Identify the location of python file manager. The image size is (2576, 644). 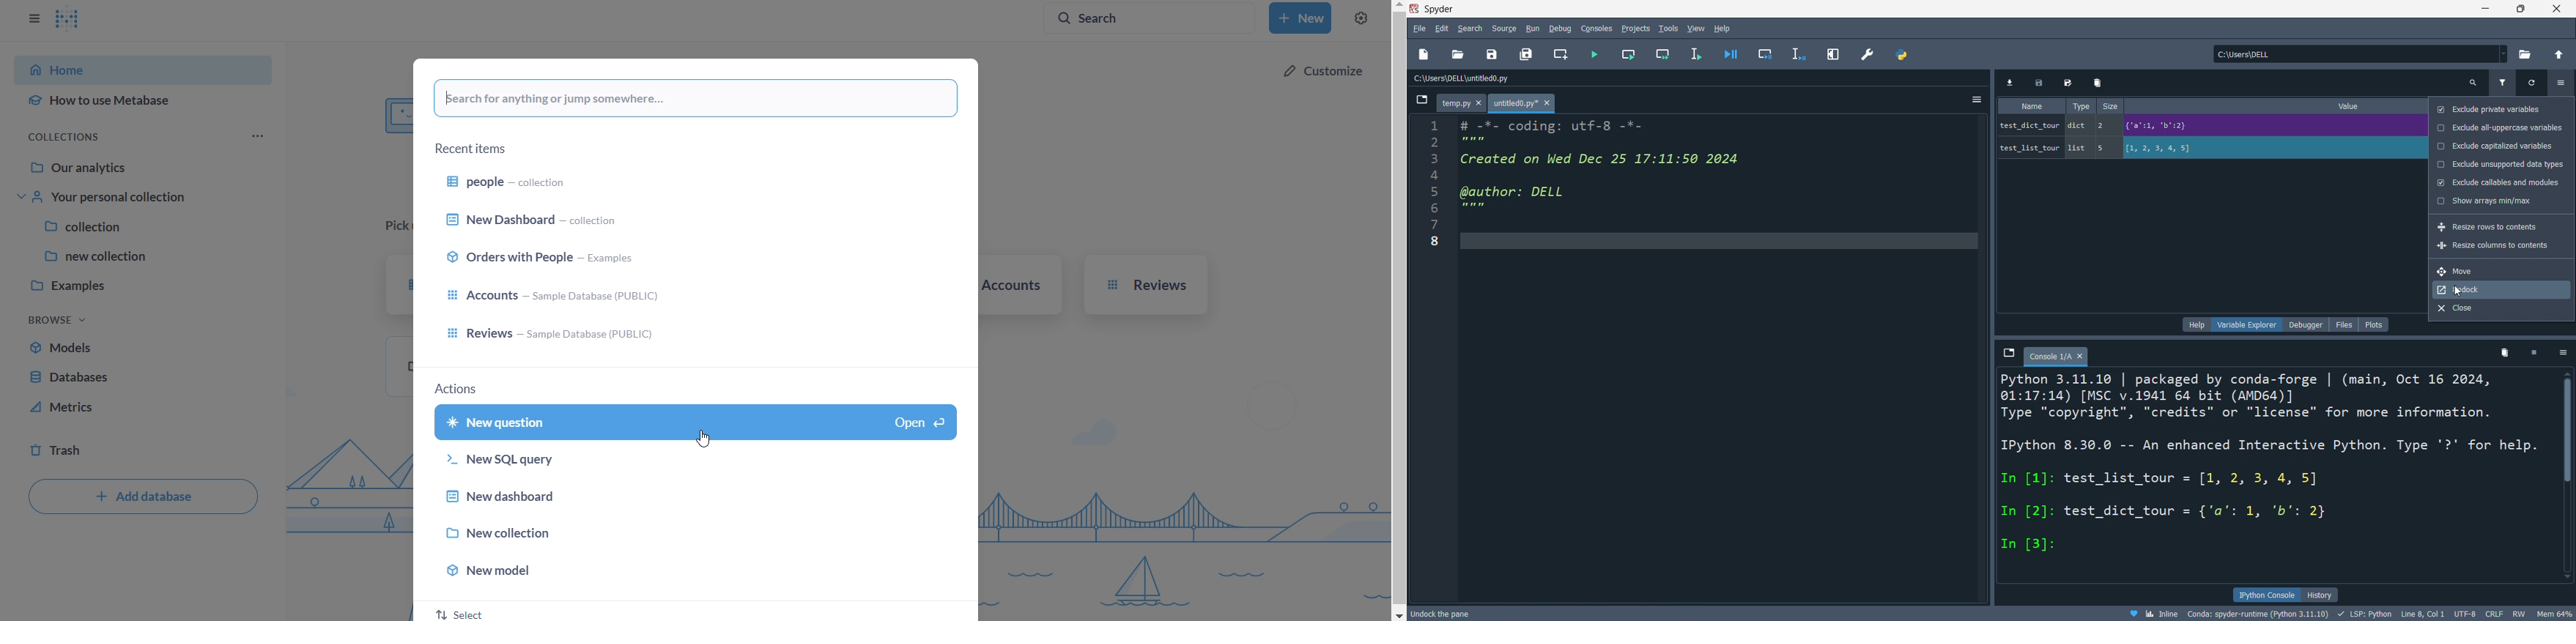
(1899, 53).